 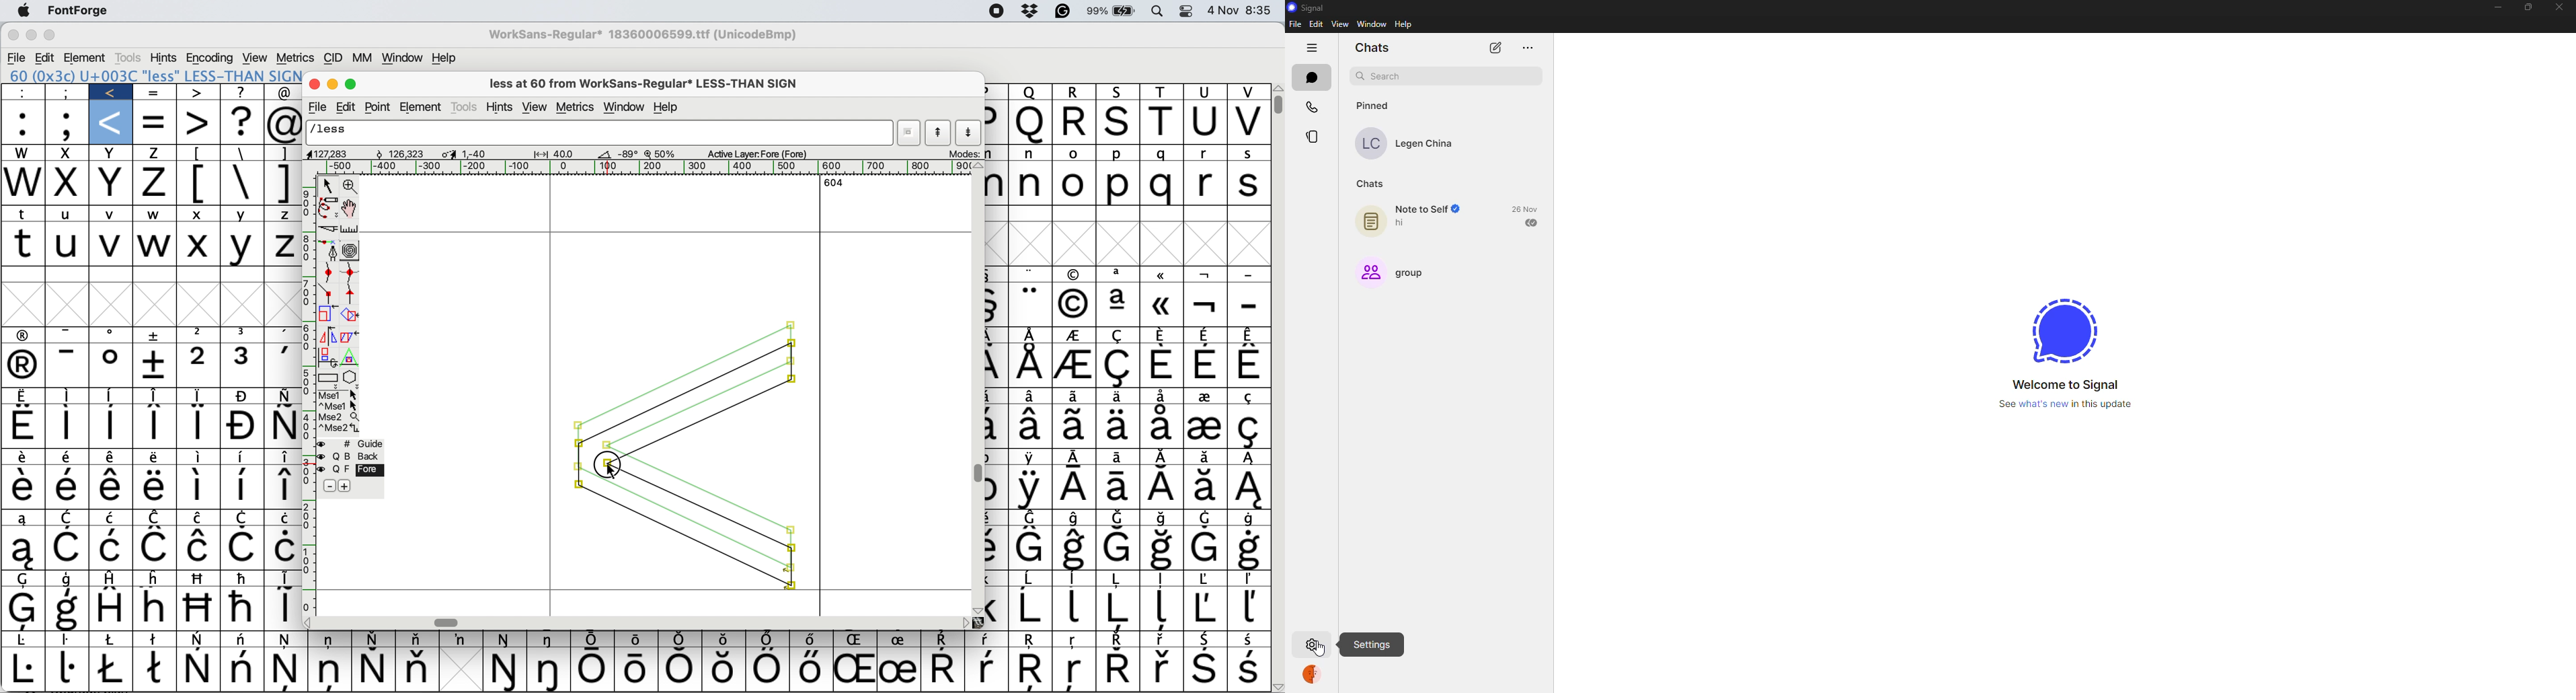 What do you see at coordinates (1373, 48) in the screenshot?
I see `chats` at bounding box center [1373, 48].